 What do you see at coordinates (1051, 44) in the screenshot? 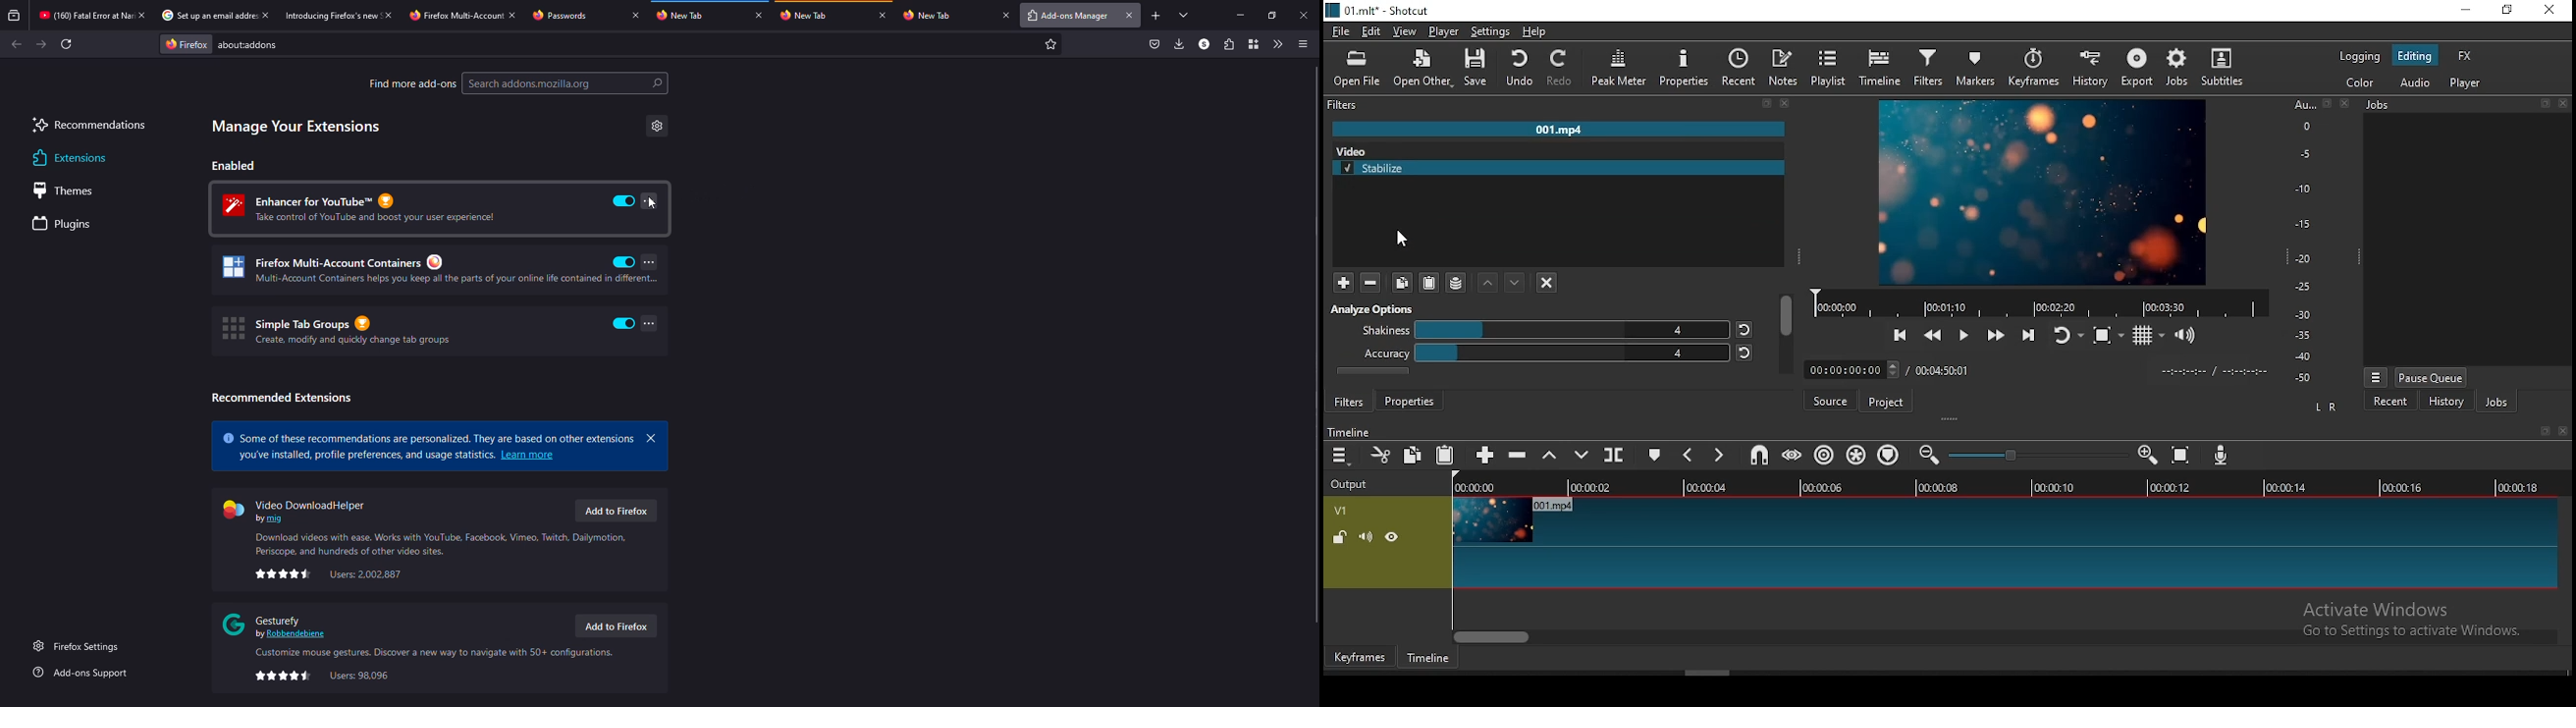
I see `Add current page to favorite` at bounding box center [1051, 44].